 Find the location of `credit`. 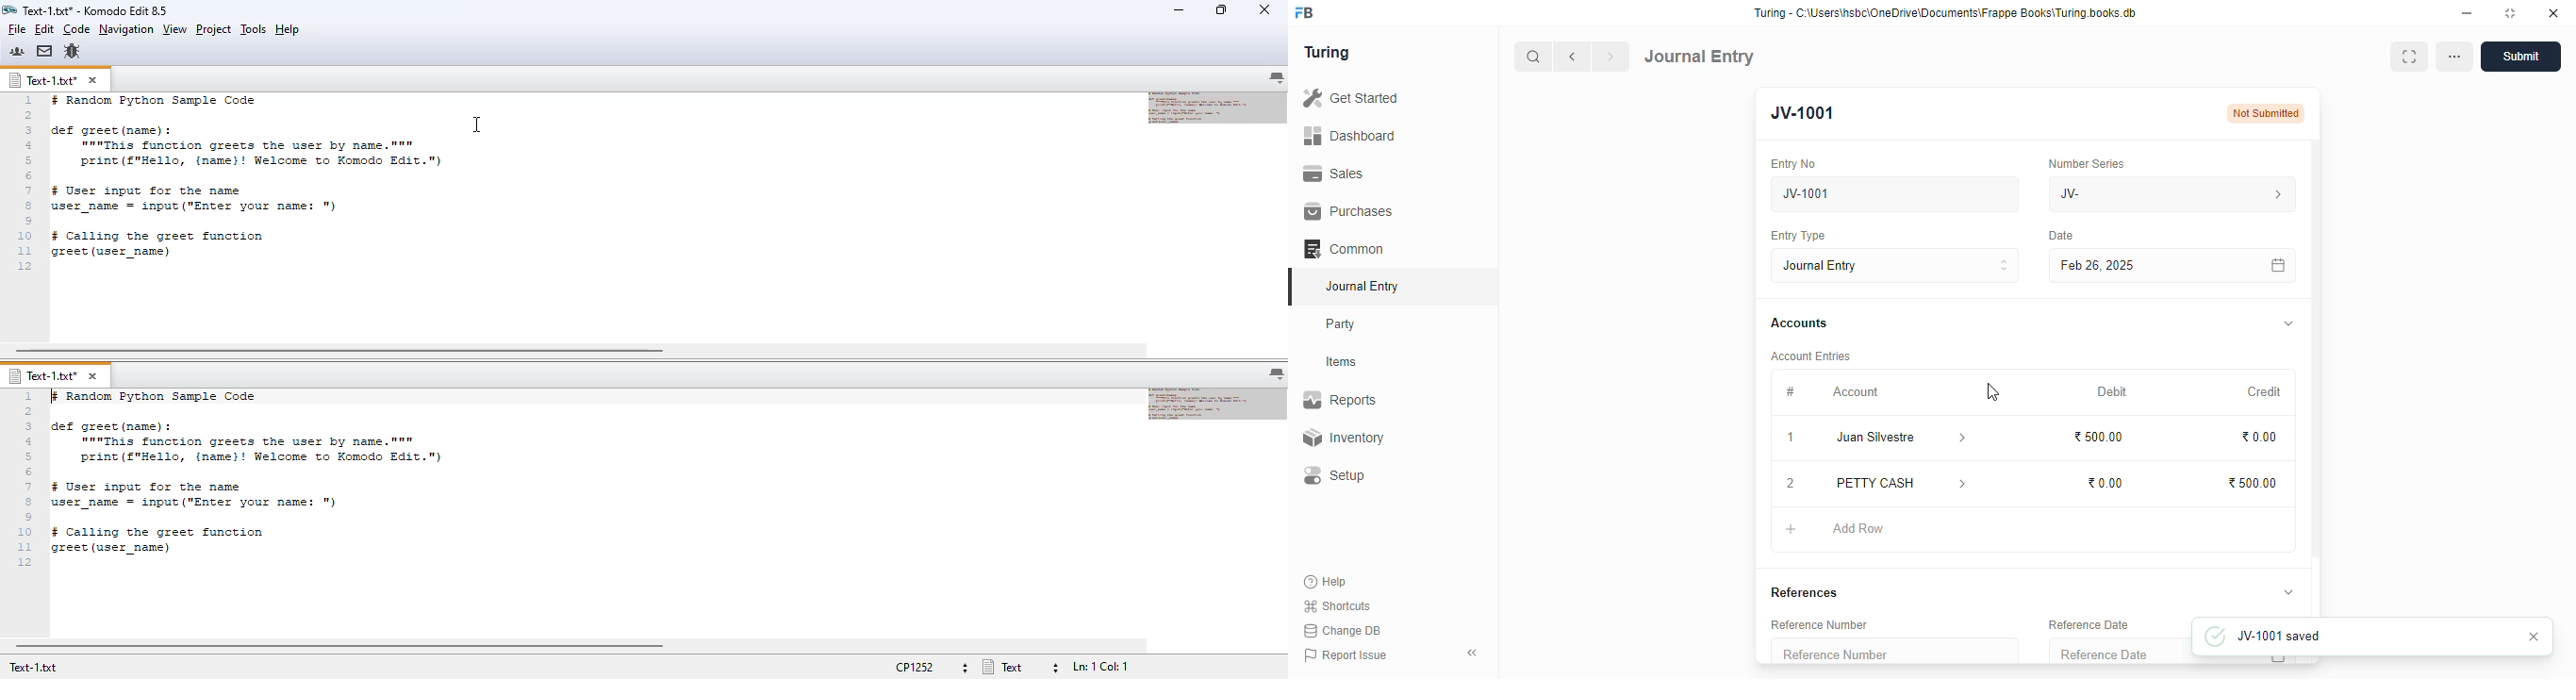

credit is located at coordinates (2266, 391).